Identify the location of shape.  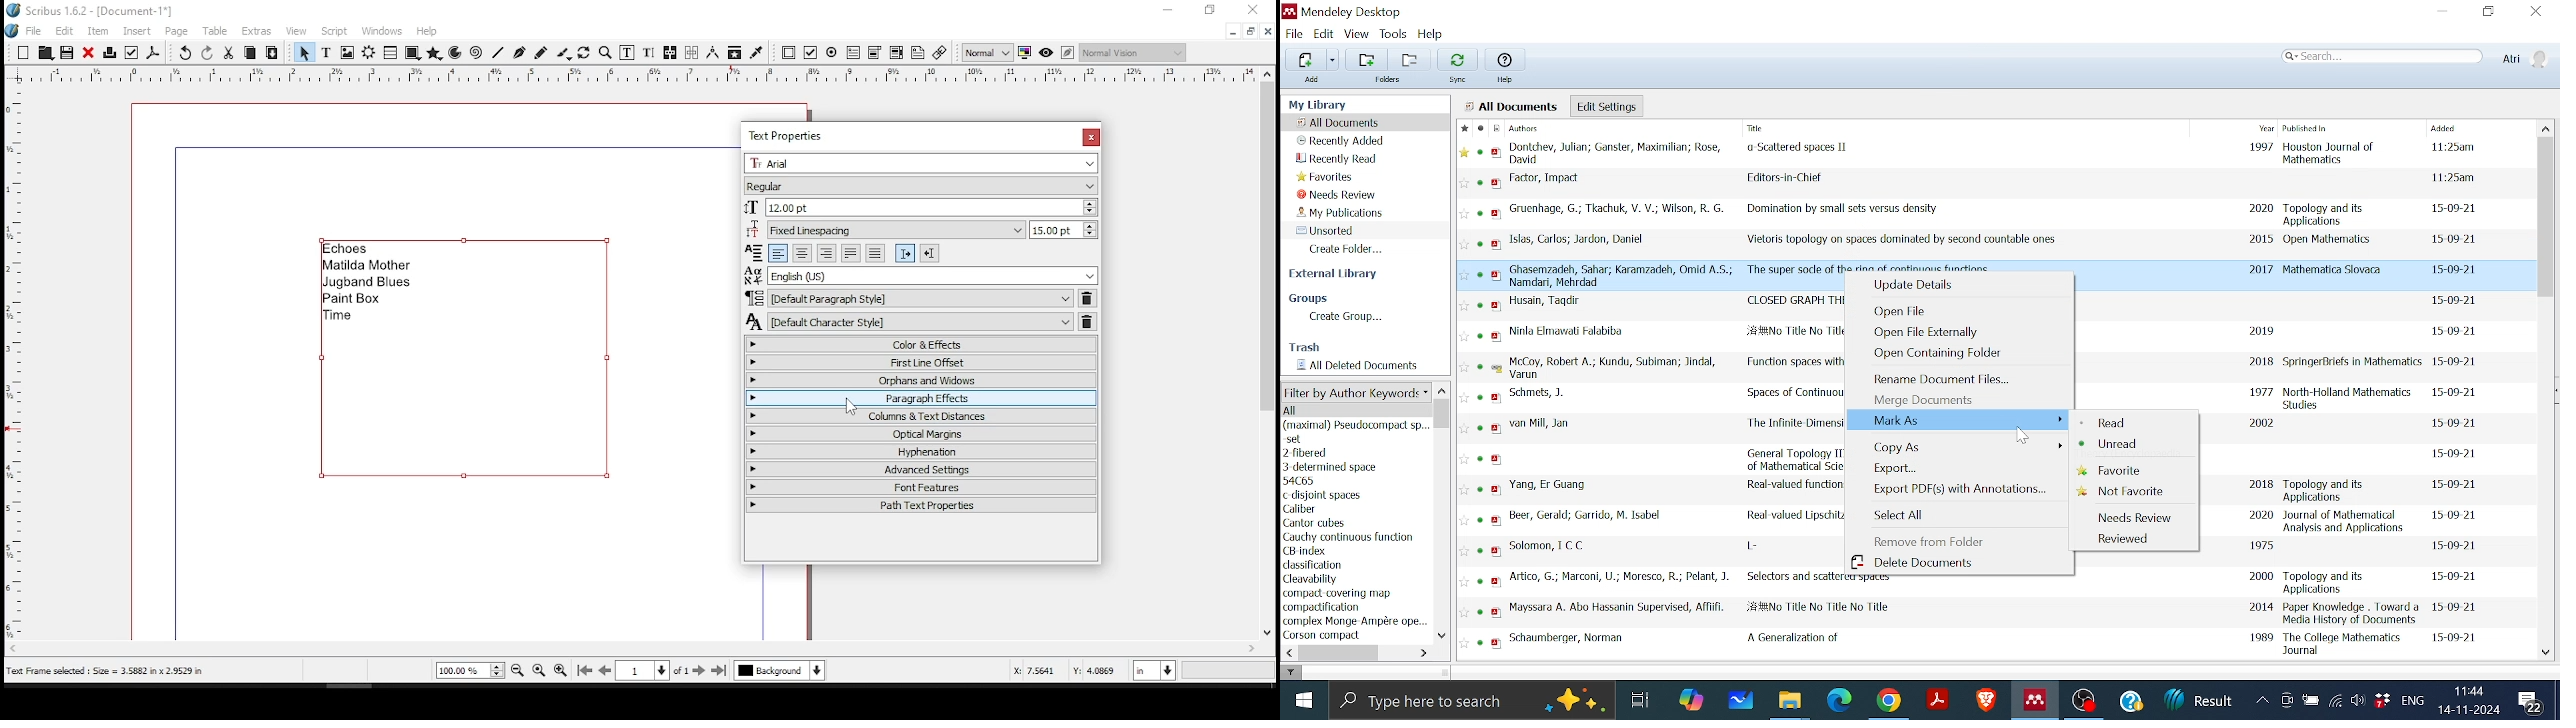
(411, 52).